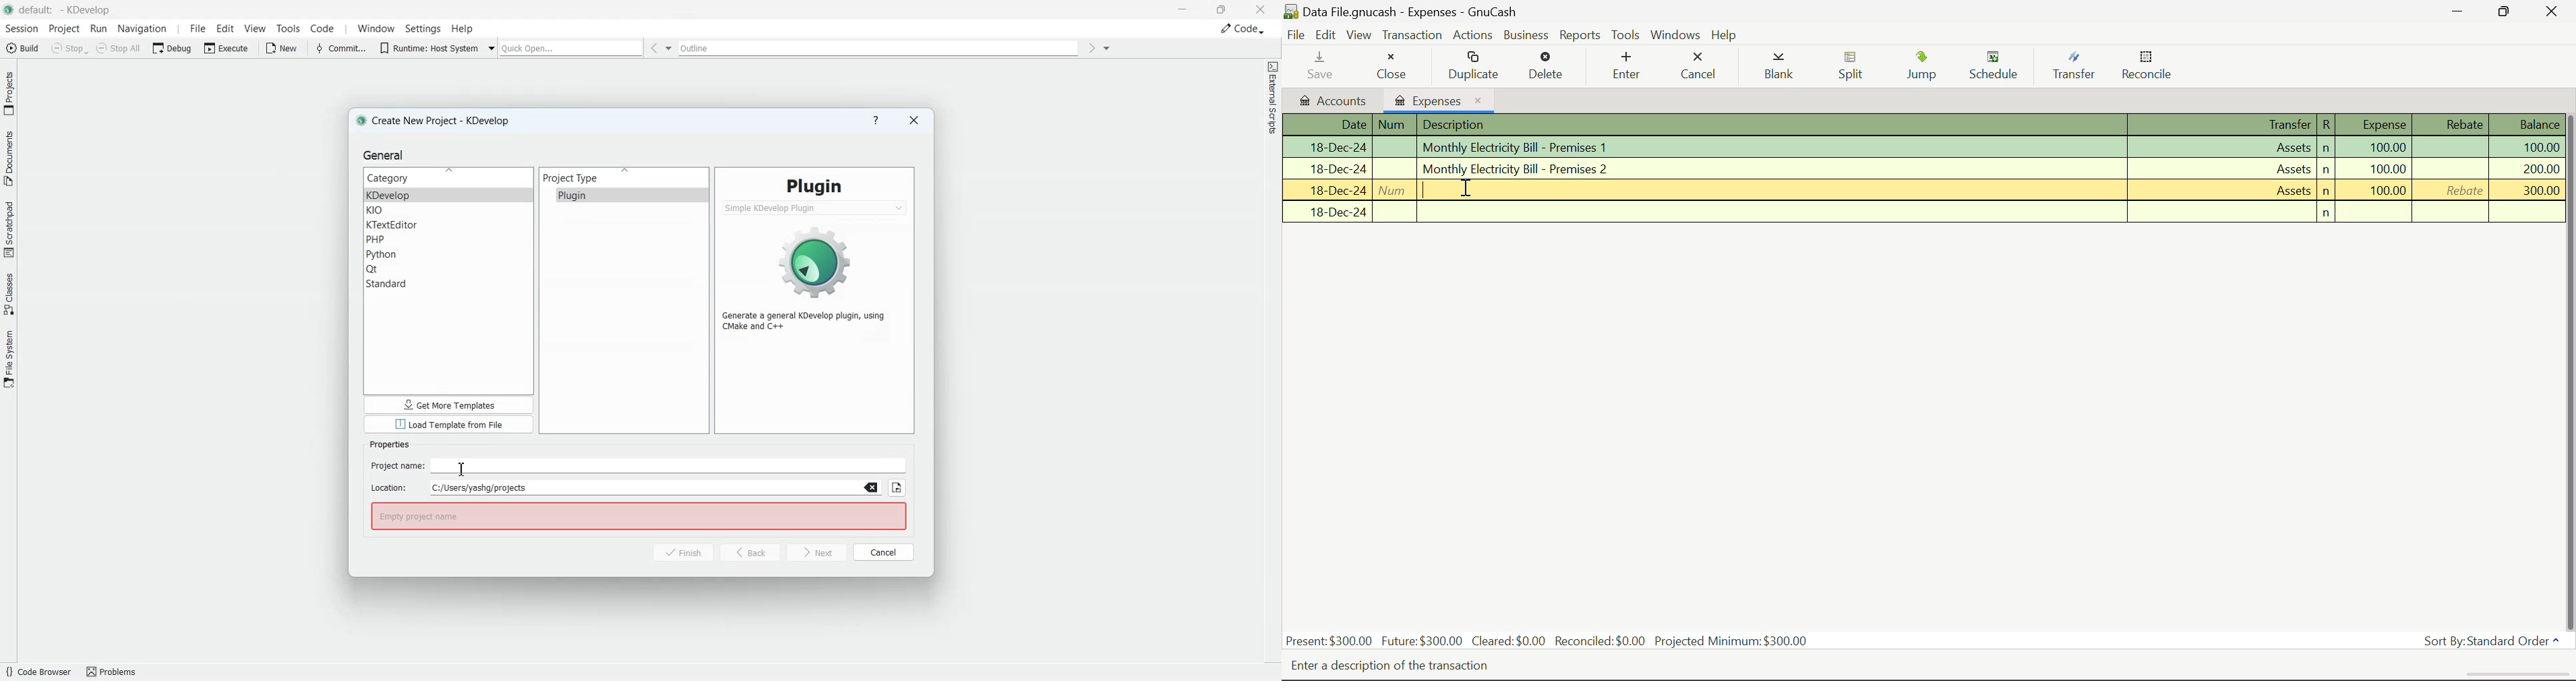 This screenshot has height=700, width=2576. Describe the element at coordinates (1551, 642) in the screenshot. I see `Present: $300.00 Future:$300.00 Cleared:$0.00 Reconciled:$0.00 Projected Minimum: $300.00` at that location.